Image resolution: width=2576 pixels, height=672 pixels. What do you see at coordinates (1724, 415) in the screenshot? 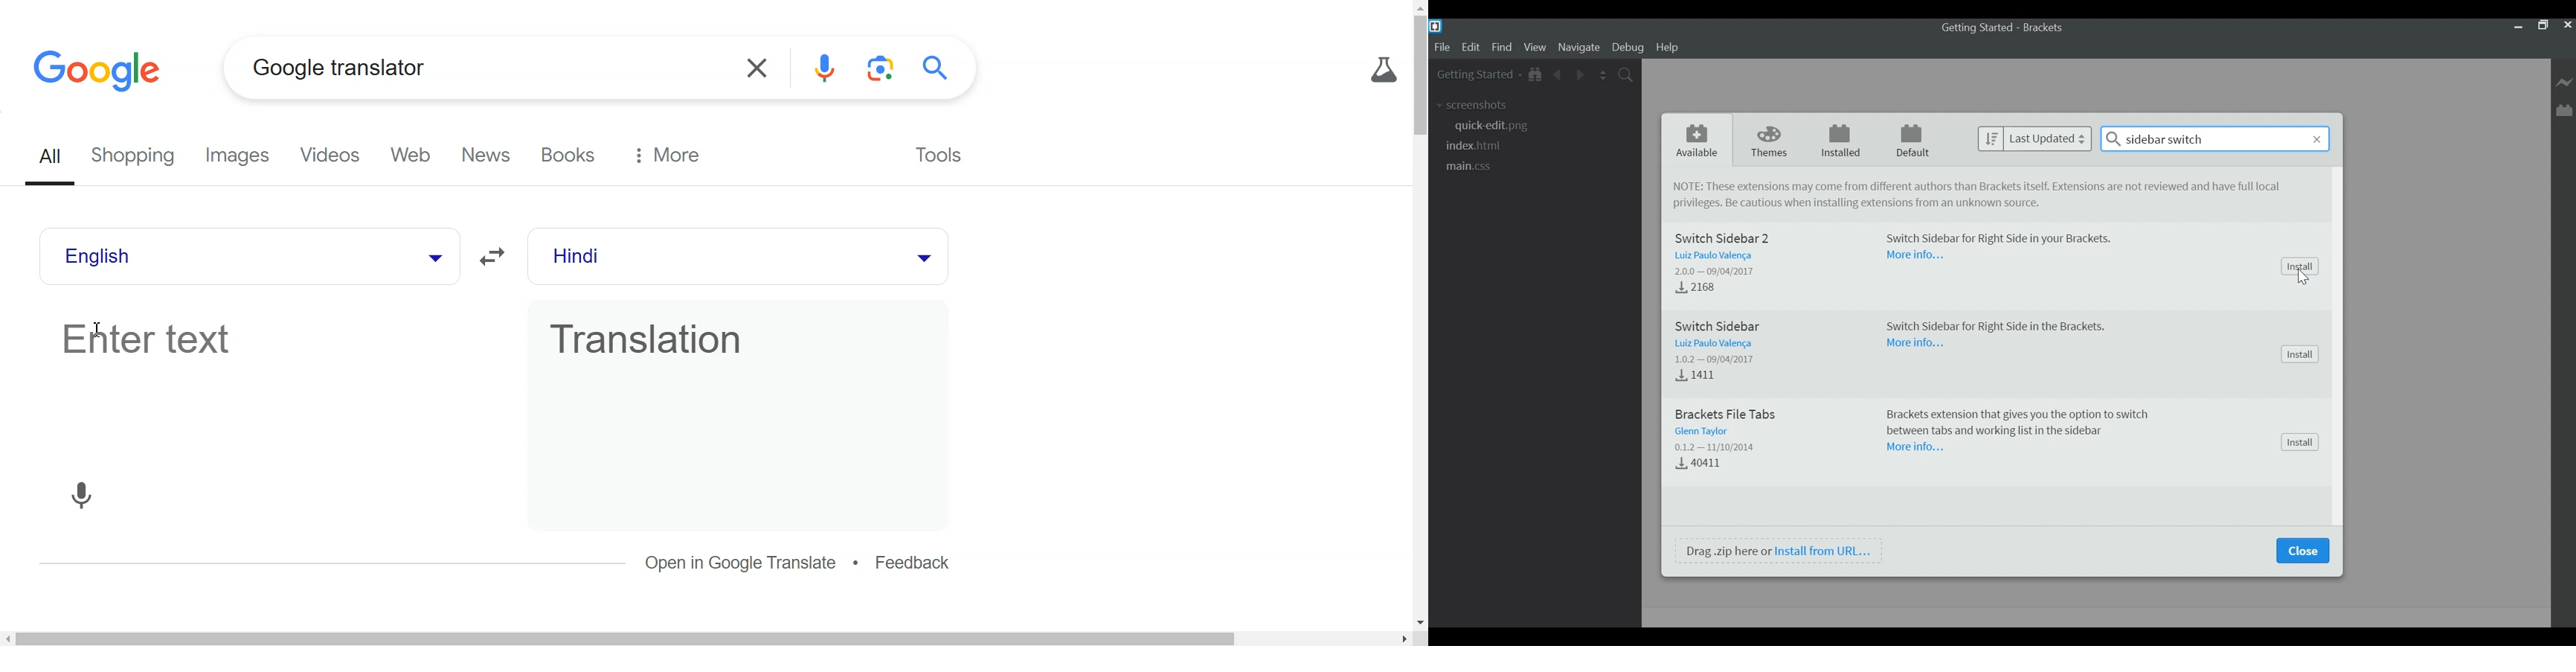
I see `Brackets File Tabs` at bounding box center [1724, 415].